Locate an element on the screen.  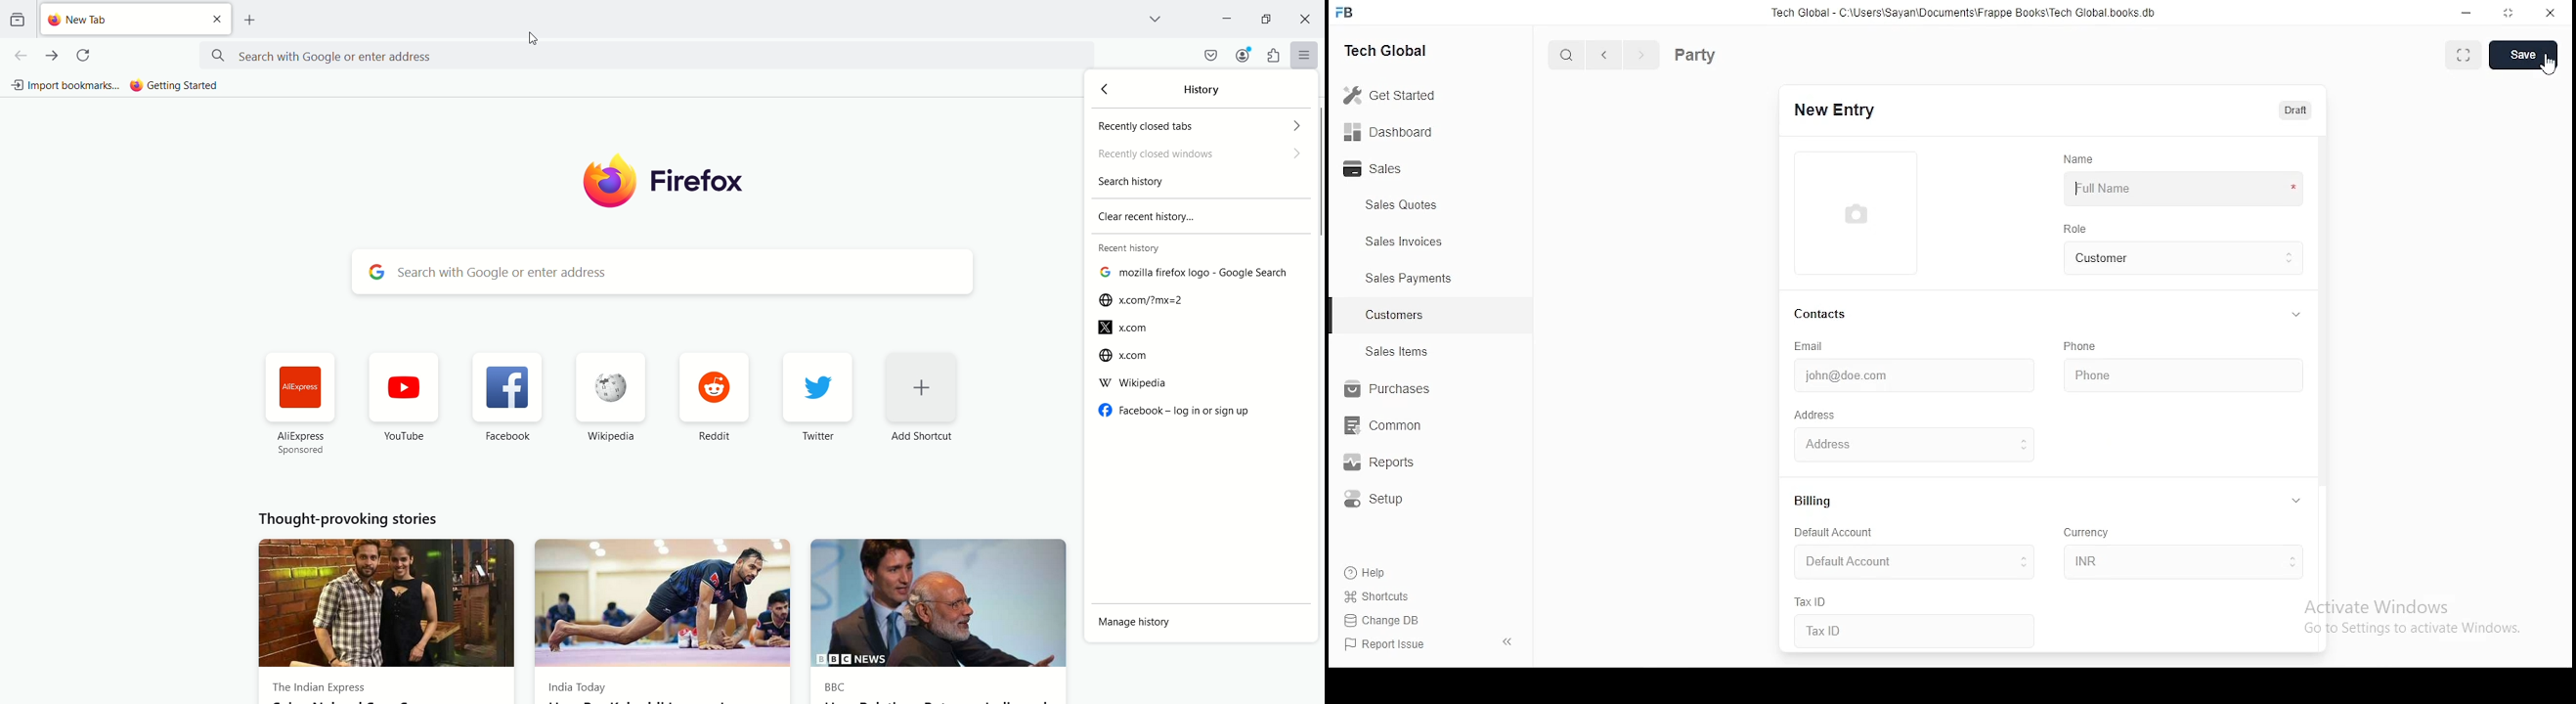
Wikipedia is located at coordinates (1136, 383).